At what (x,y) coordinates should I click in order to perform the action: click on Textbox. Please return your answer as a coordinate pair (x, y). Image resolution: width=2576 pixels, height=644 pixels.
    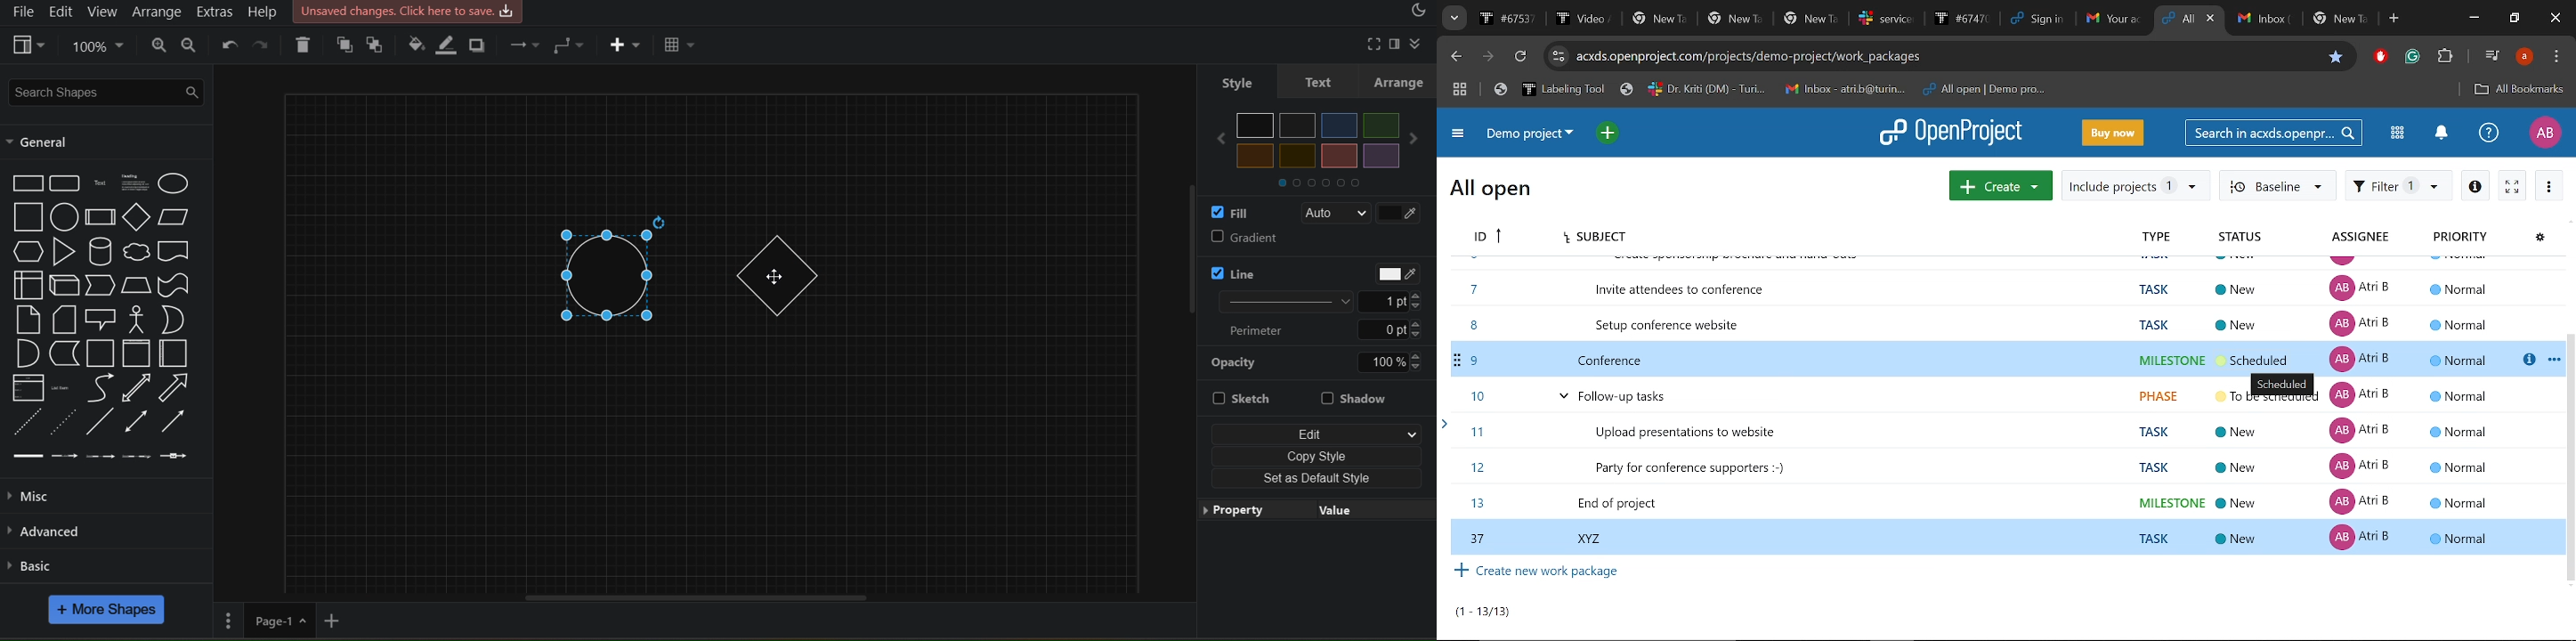
    Looking at the image, I should click on (134, 183).